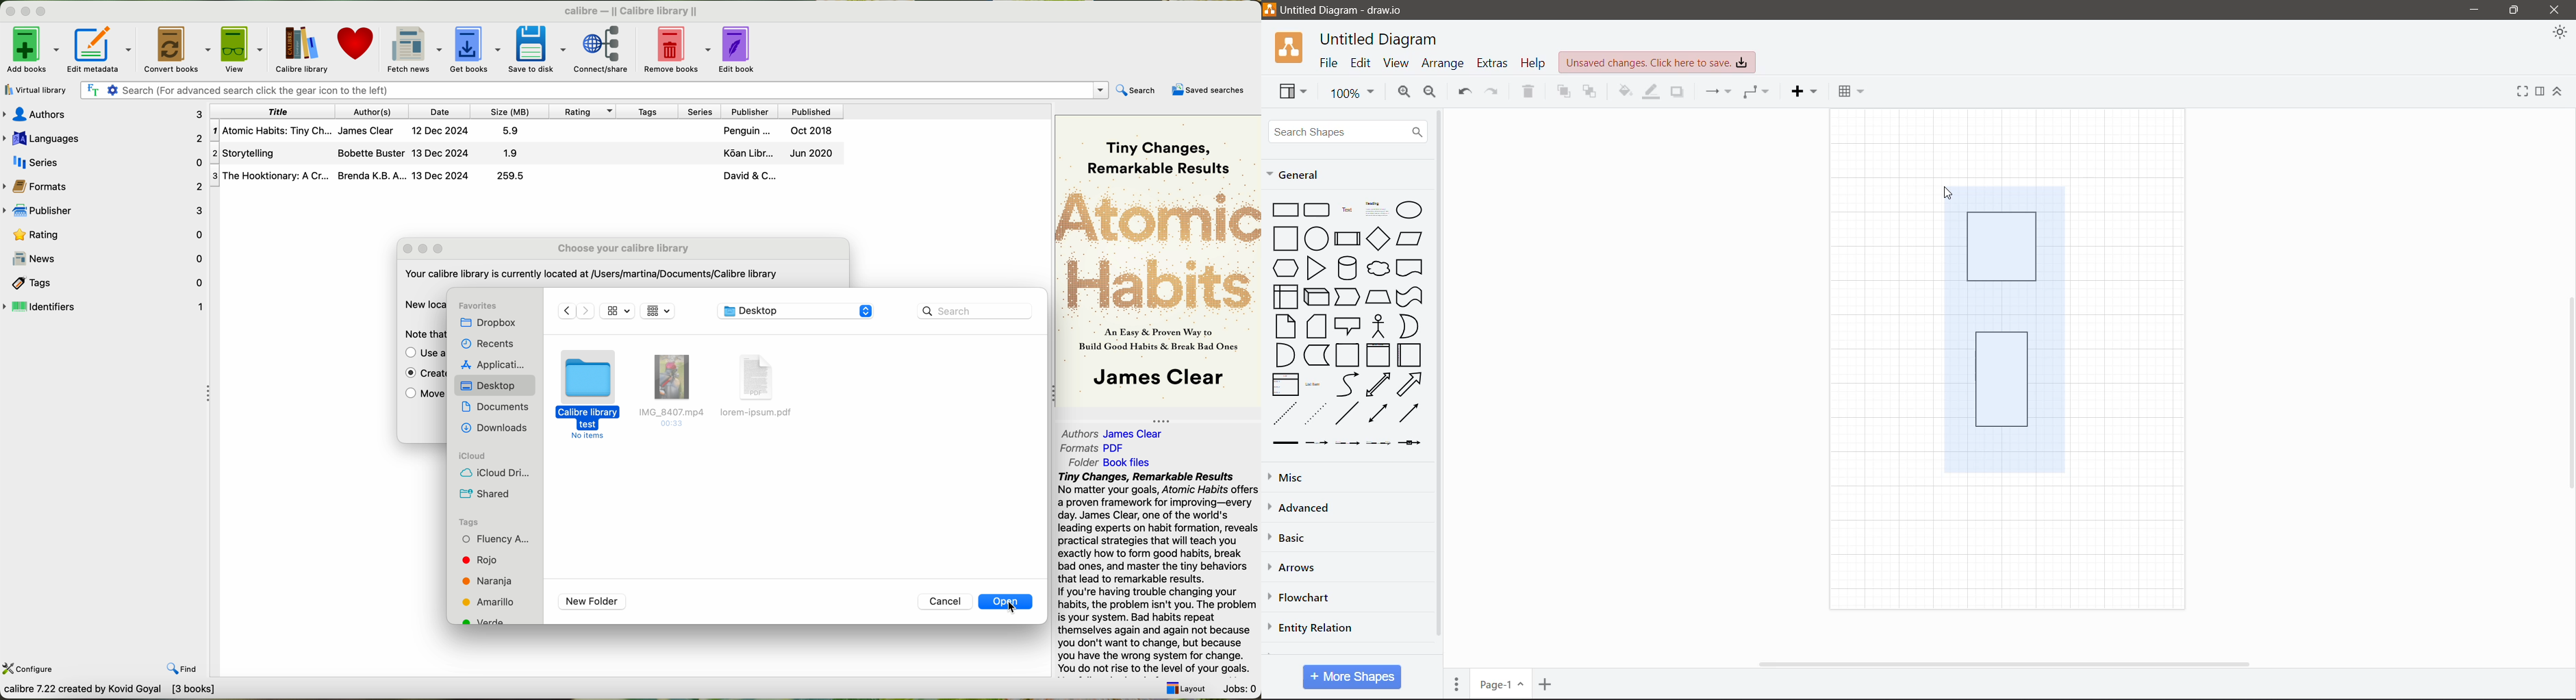 The image size is (2576, 700). What do you see at coordinates (1439, 379) in the screenshot?
I see `Vertical Scroll Bar` at bounding box center [1439, 379].